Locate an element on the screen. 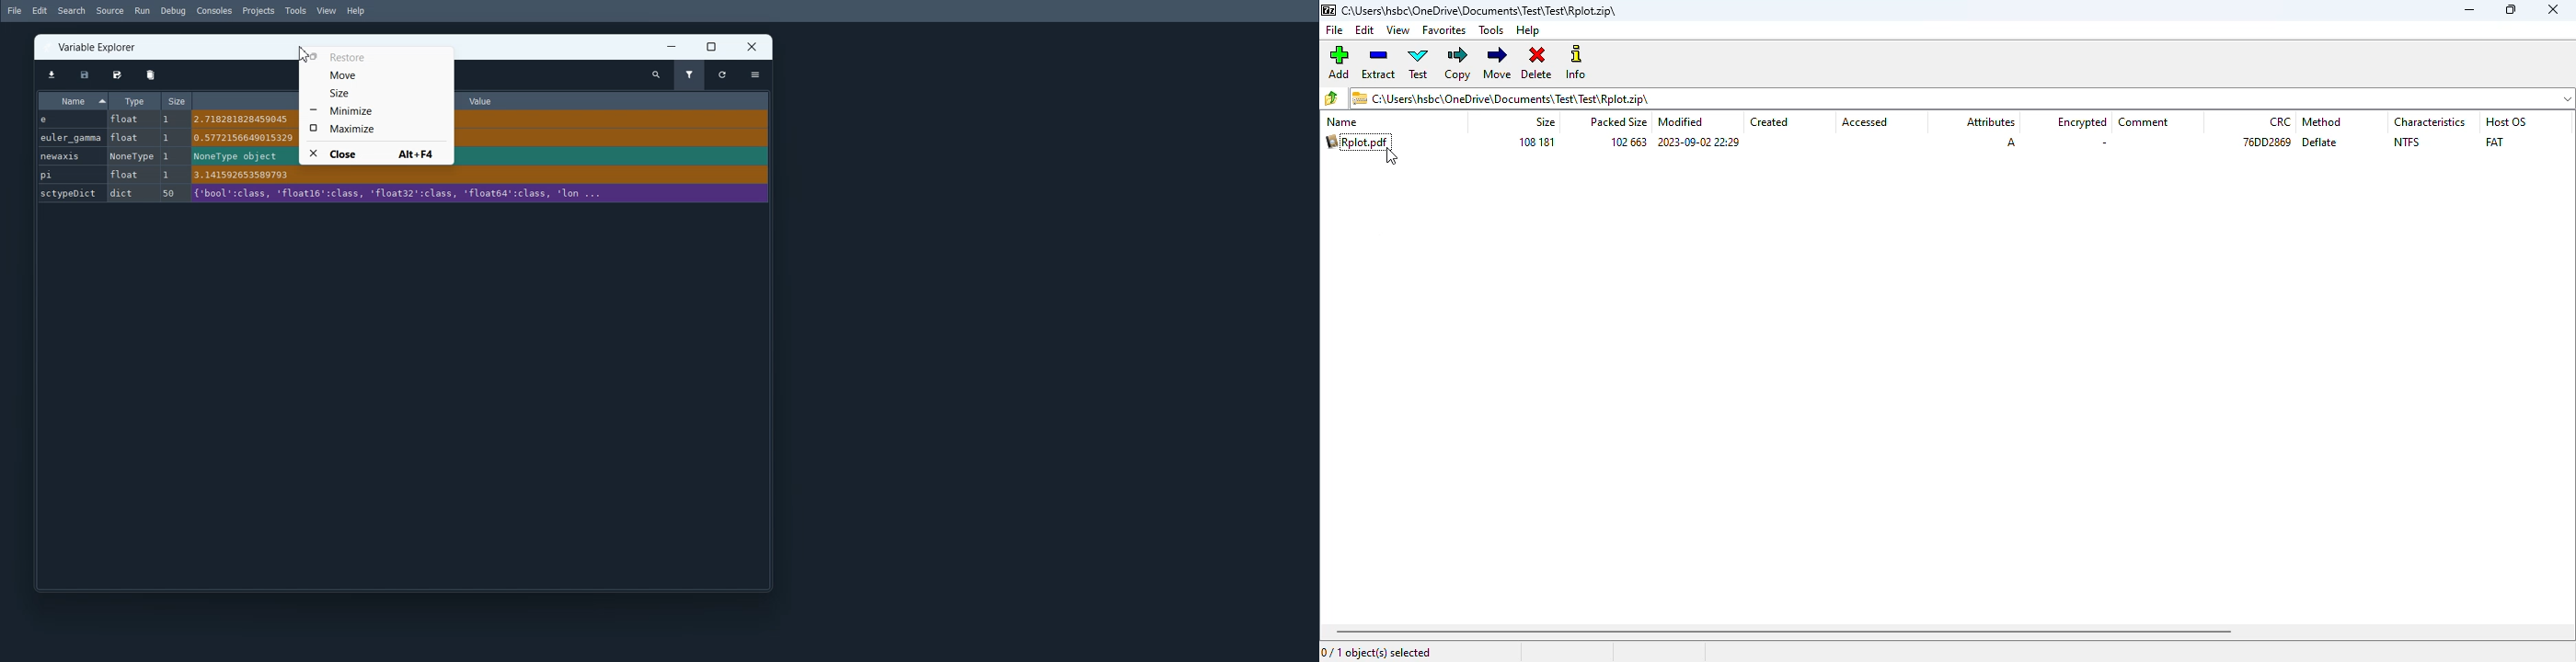 The height and width of the screenshot is (672, 2576). 3.141592653589793 is located at coordinates (249, 174).